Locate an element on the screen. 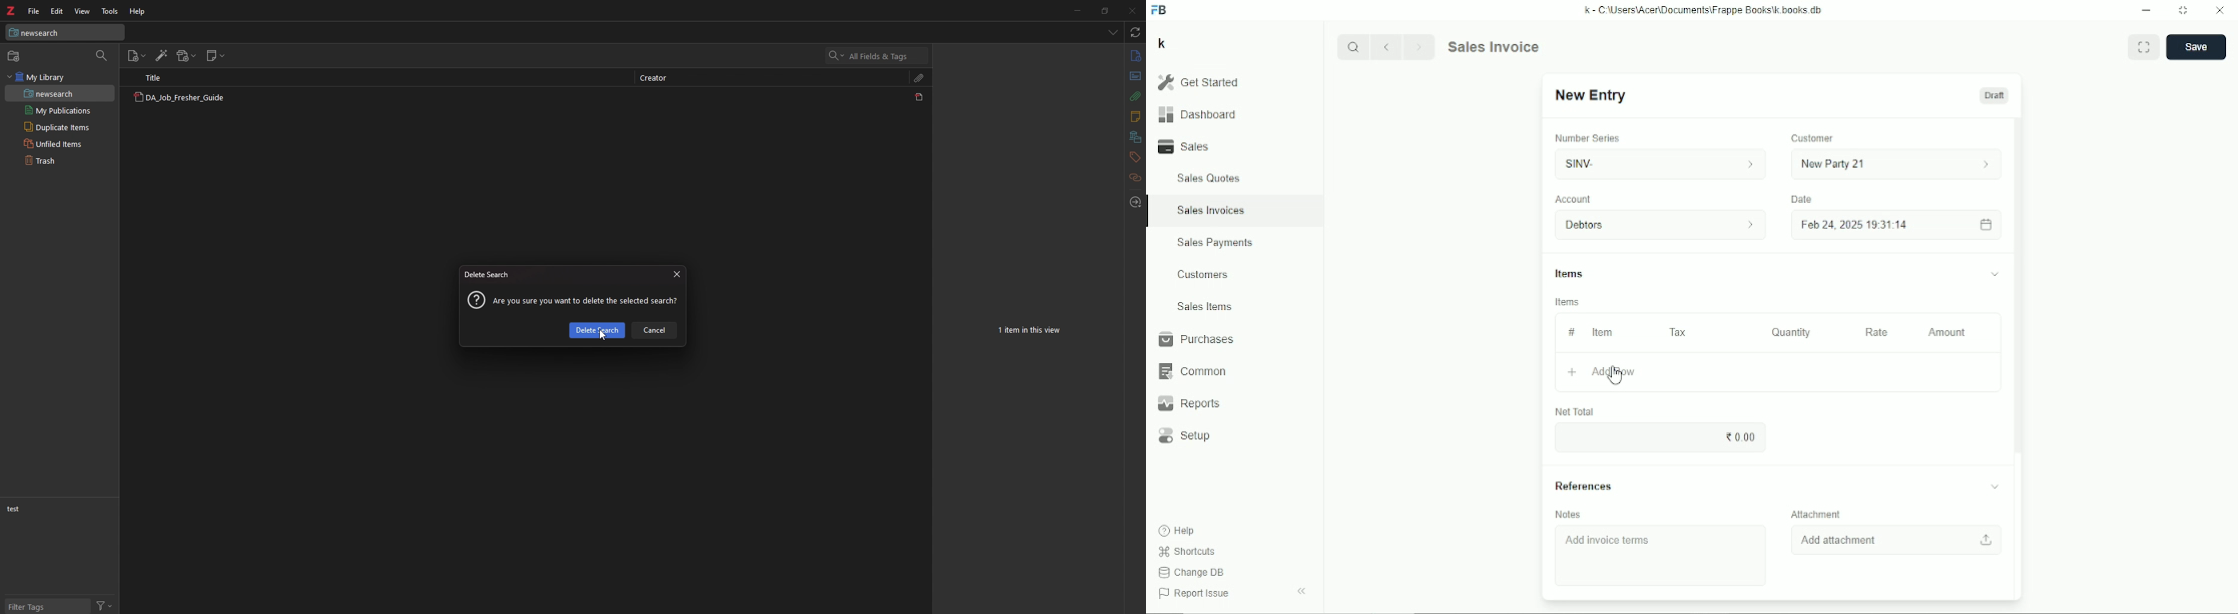 This screenshot has width=2240, height=616. mouse cursor is located at coordinates (602, 334).